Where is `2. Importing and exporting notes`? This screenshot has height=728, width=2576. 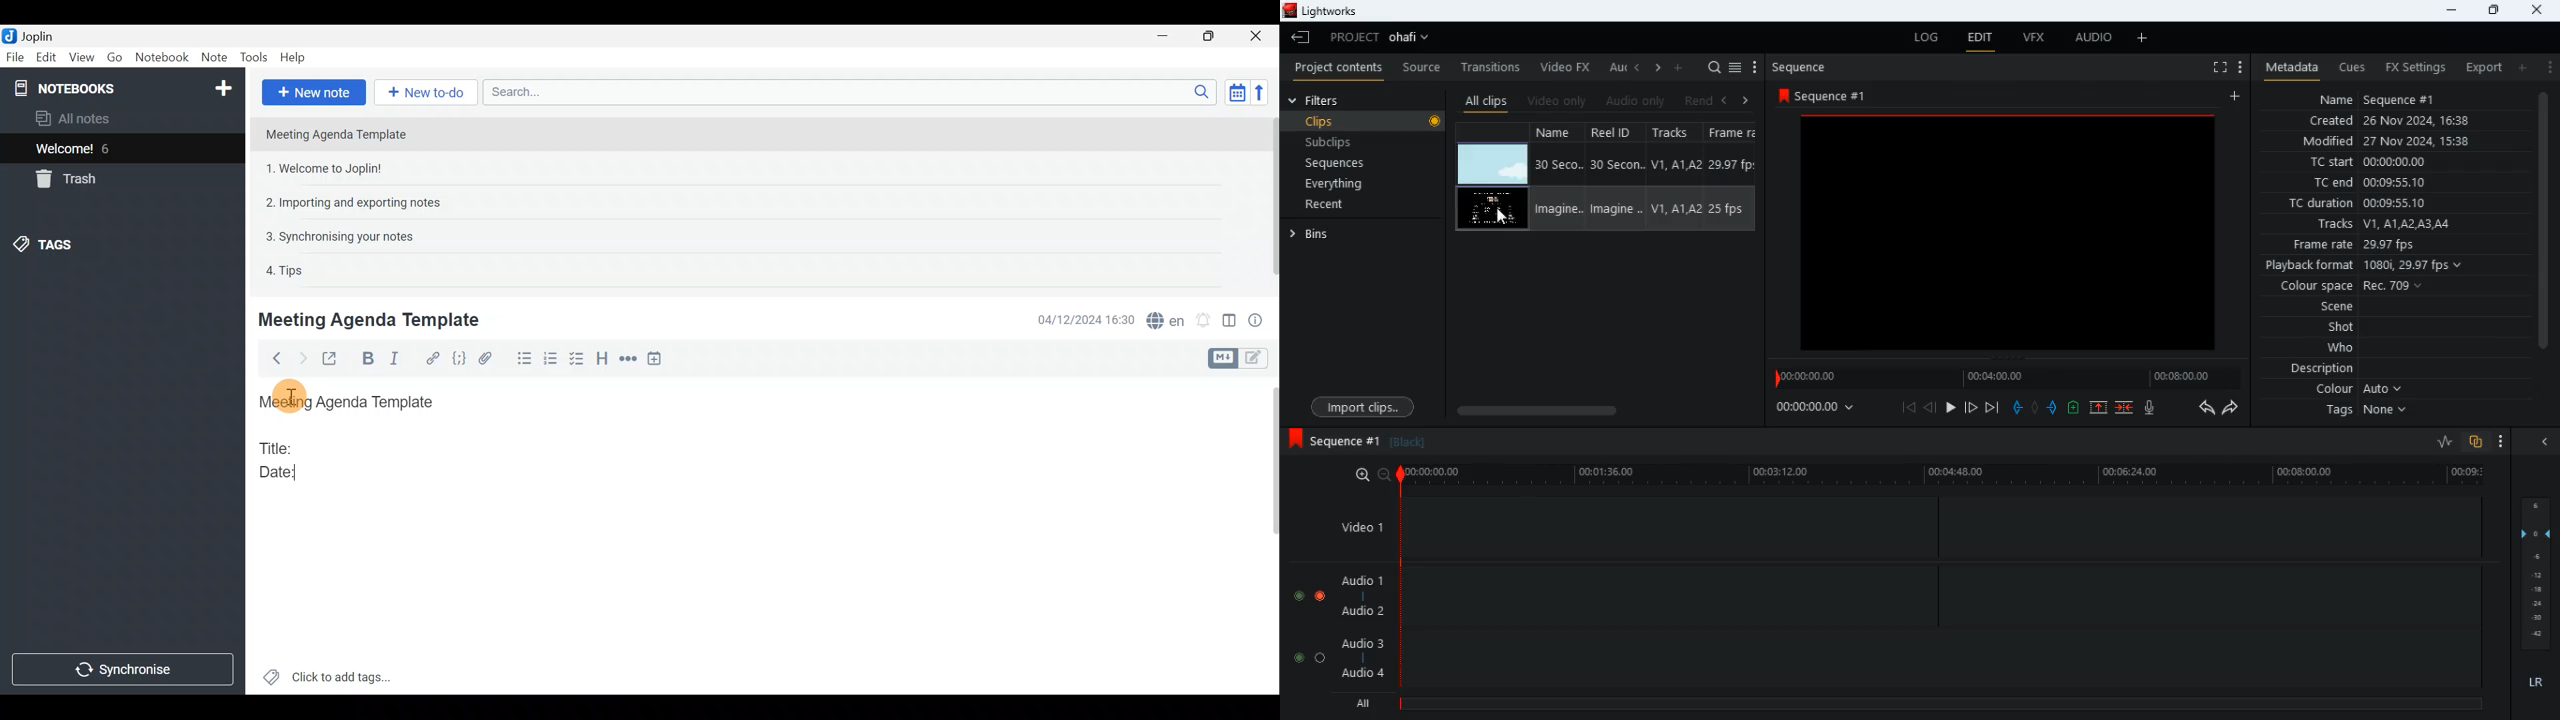 2. Importing and exporting notes is located at coordinates (358, 203).